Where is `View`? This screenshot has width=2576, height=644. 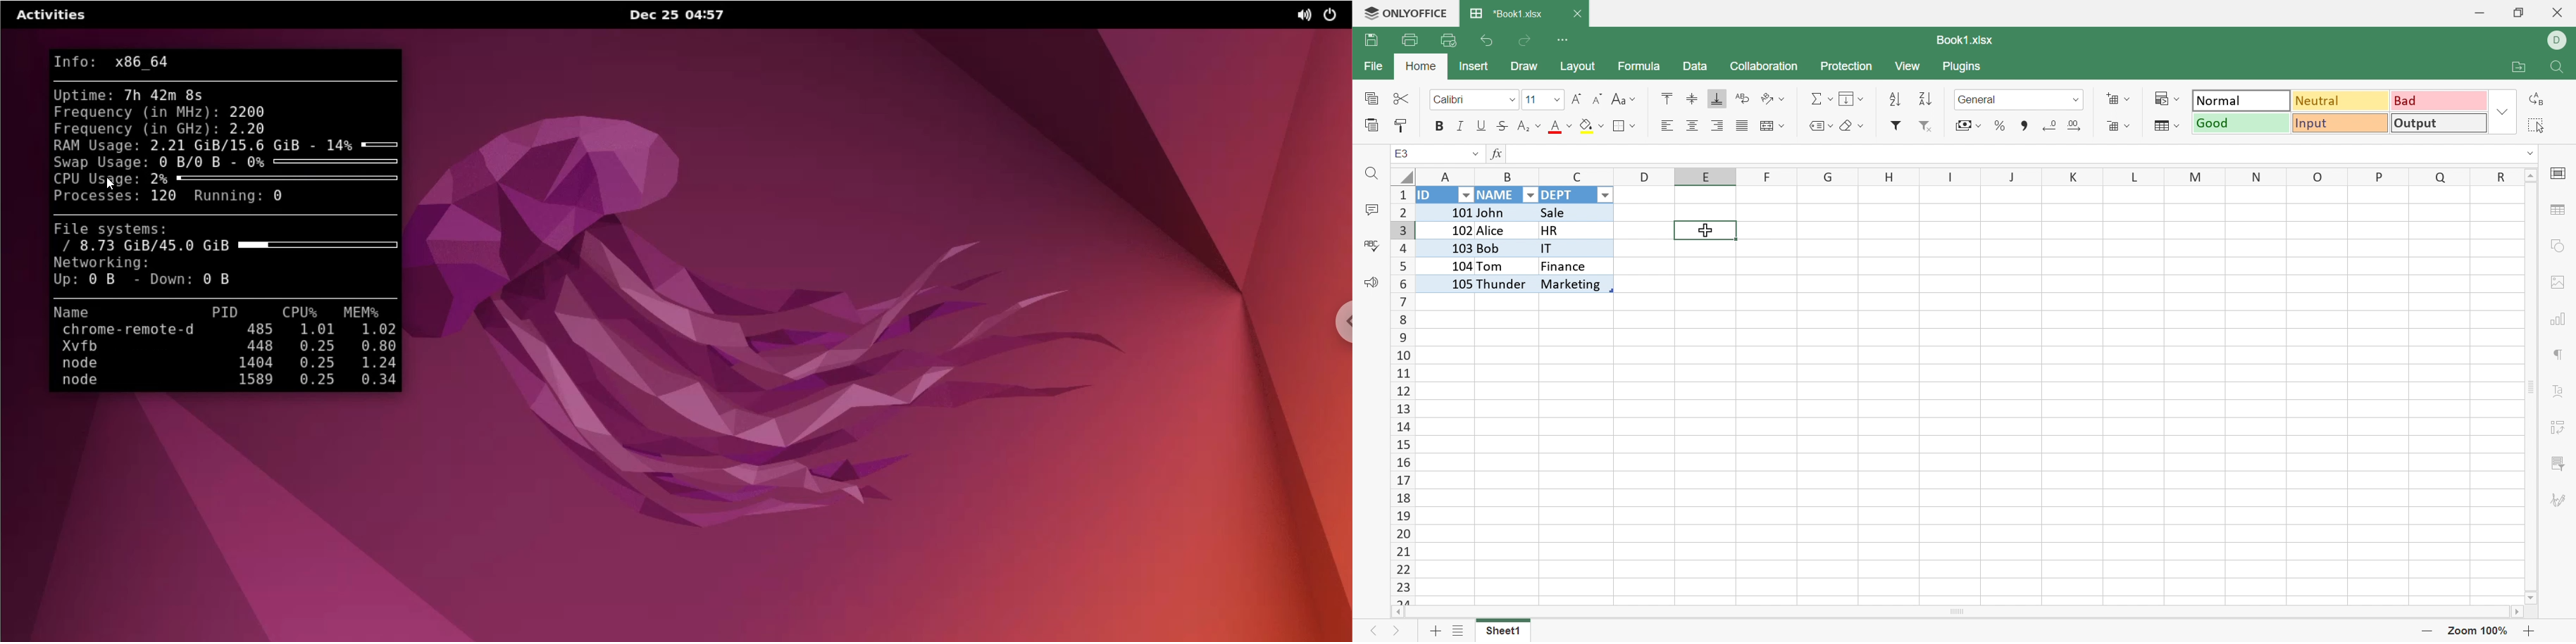
View is located at coordinates (1909, 68).